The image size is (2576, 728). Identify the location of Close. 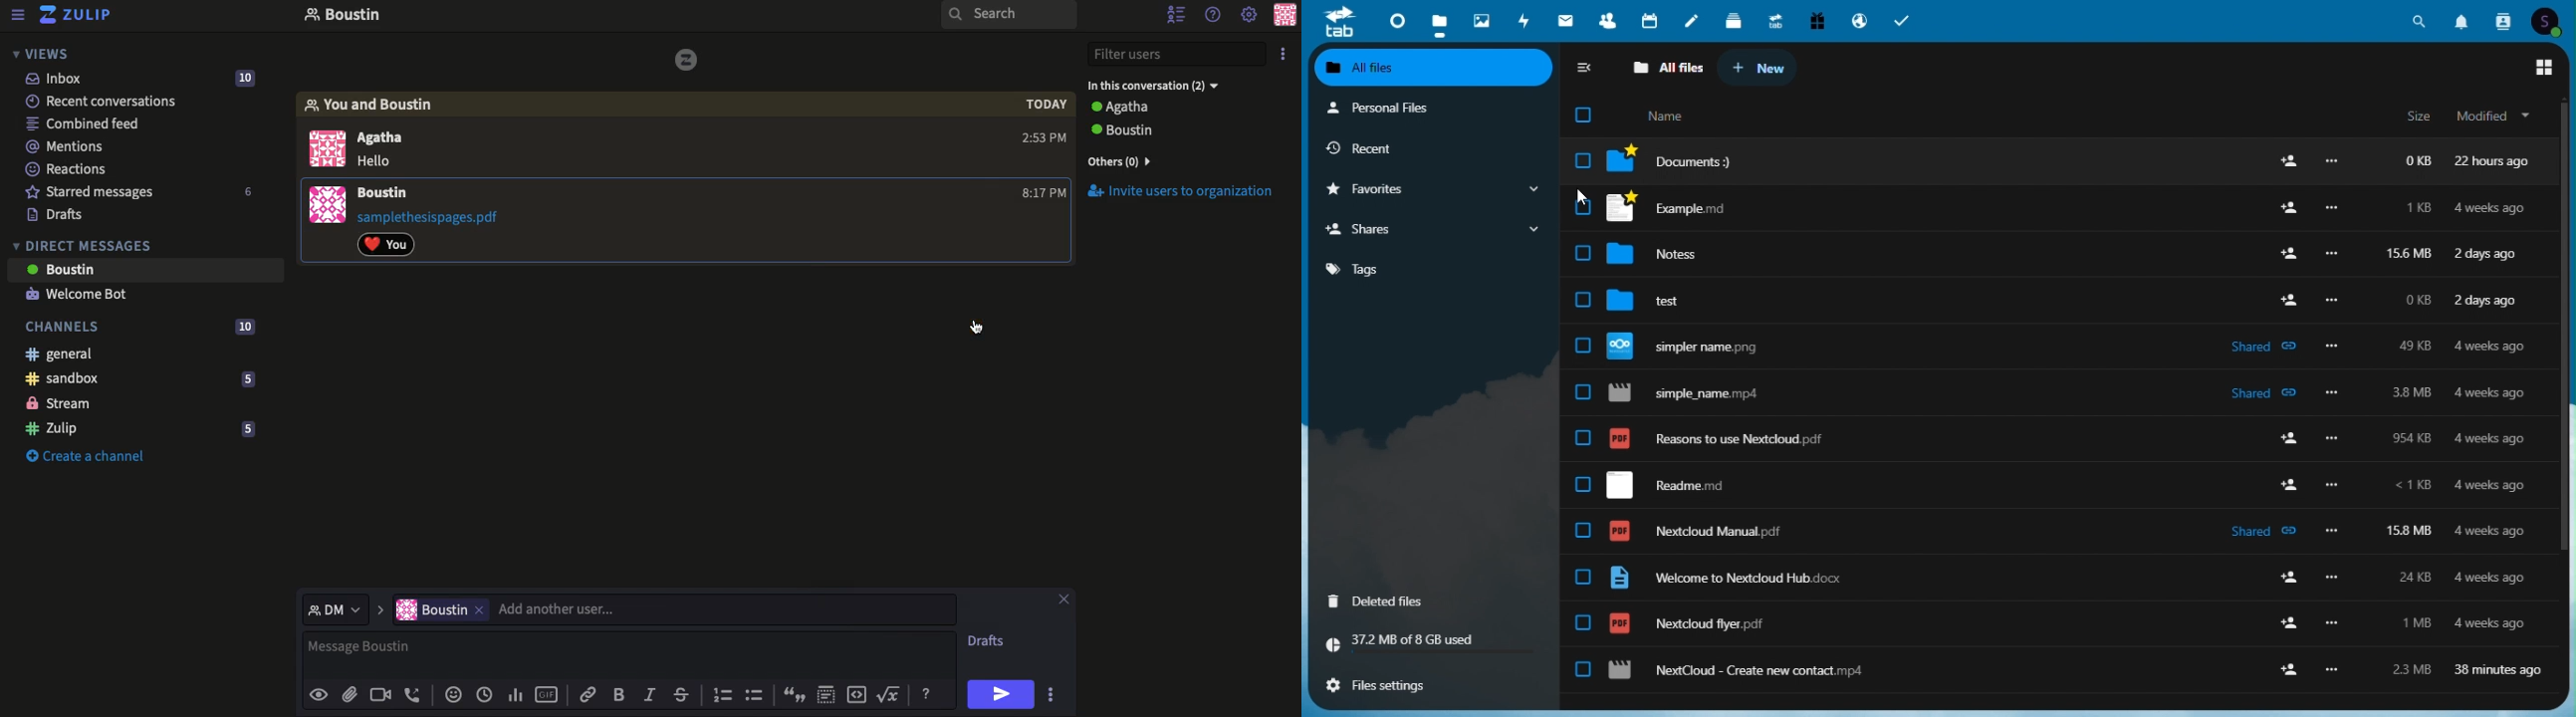
(1063, 597).